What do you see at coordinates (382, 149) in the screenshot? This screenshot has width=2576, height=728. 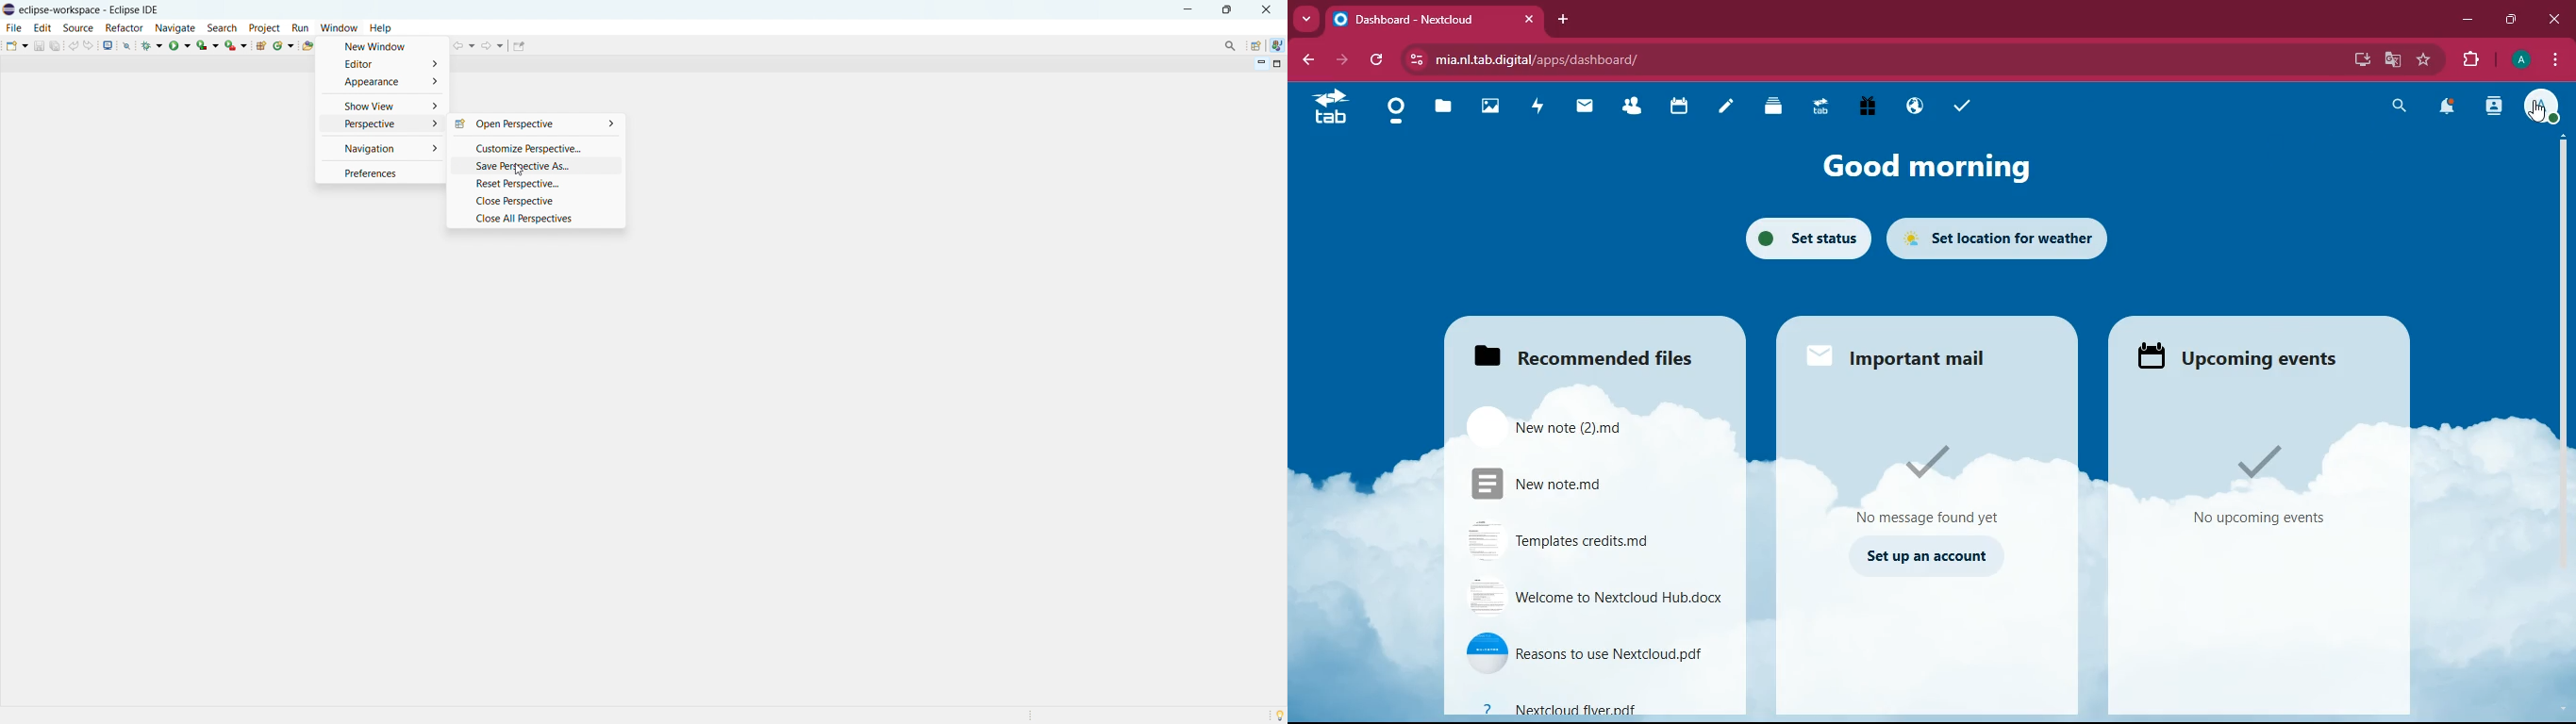 I see `navigation` at bounding box center [382, 149].